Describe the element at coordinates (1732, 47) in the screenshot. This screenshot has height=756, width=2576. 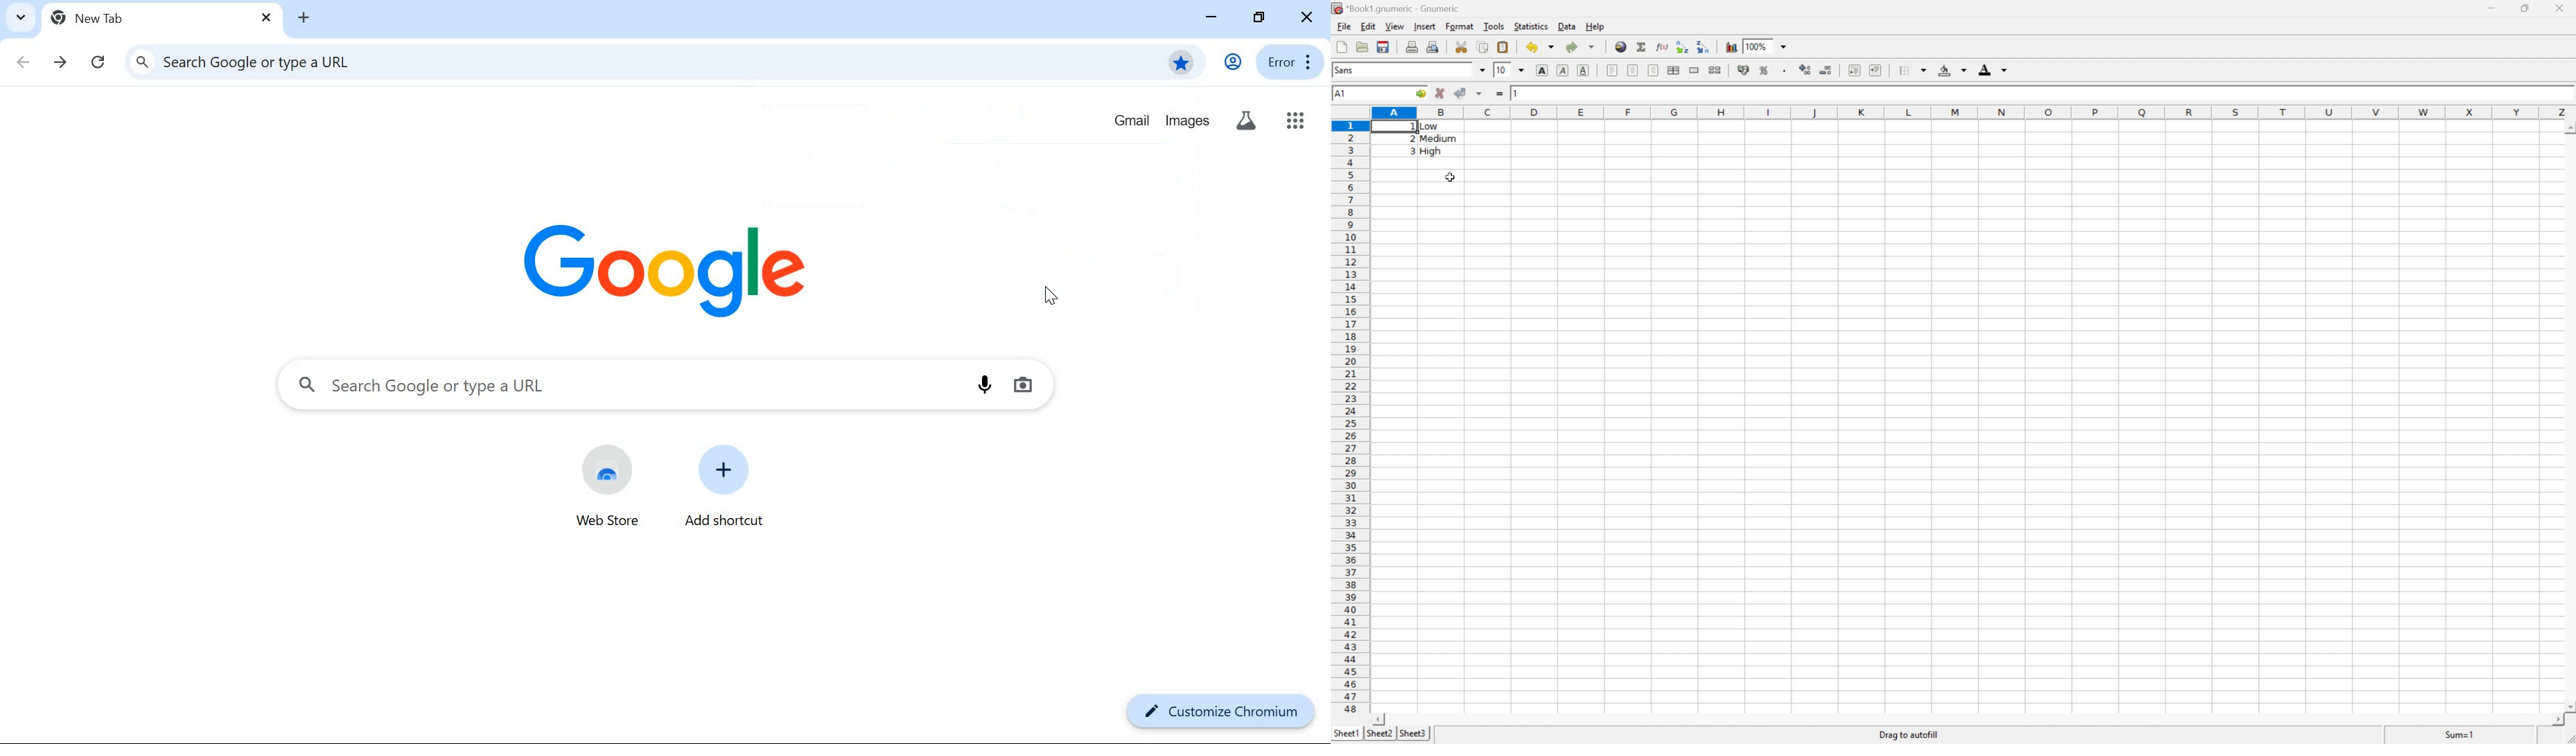
I see `Insert a chart` at that location.